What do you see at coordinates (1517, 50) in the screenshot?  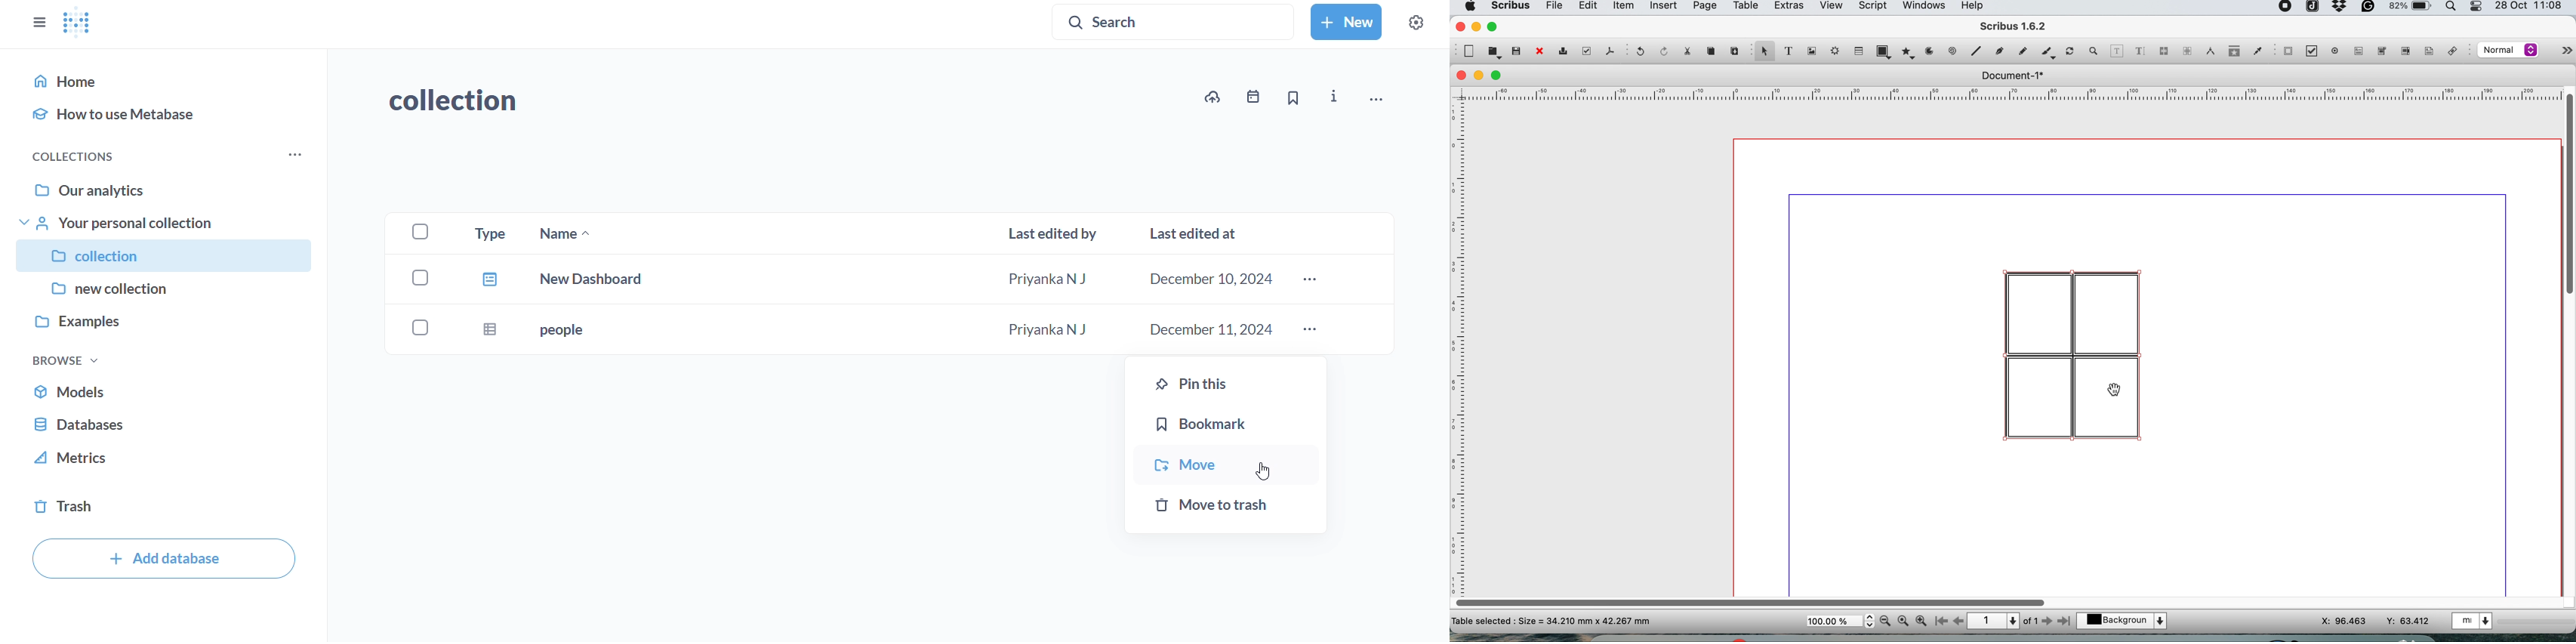 I see `save` at bounding box center [1517, 50].